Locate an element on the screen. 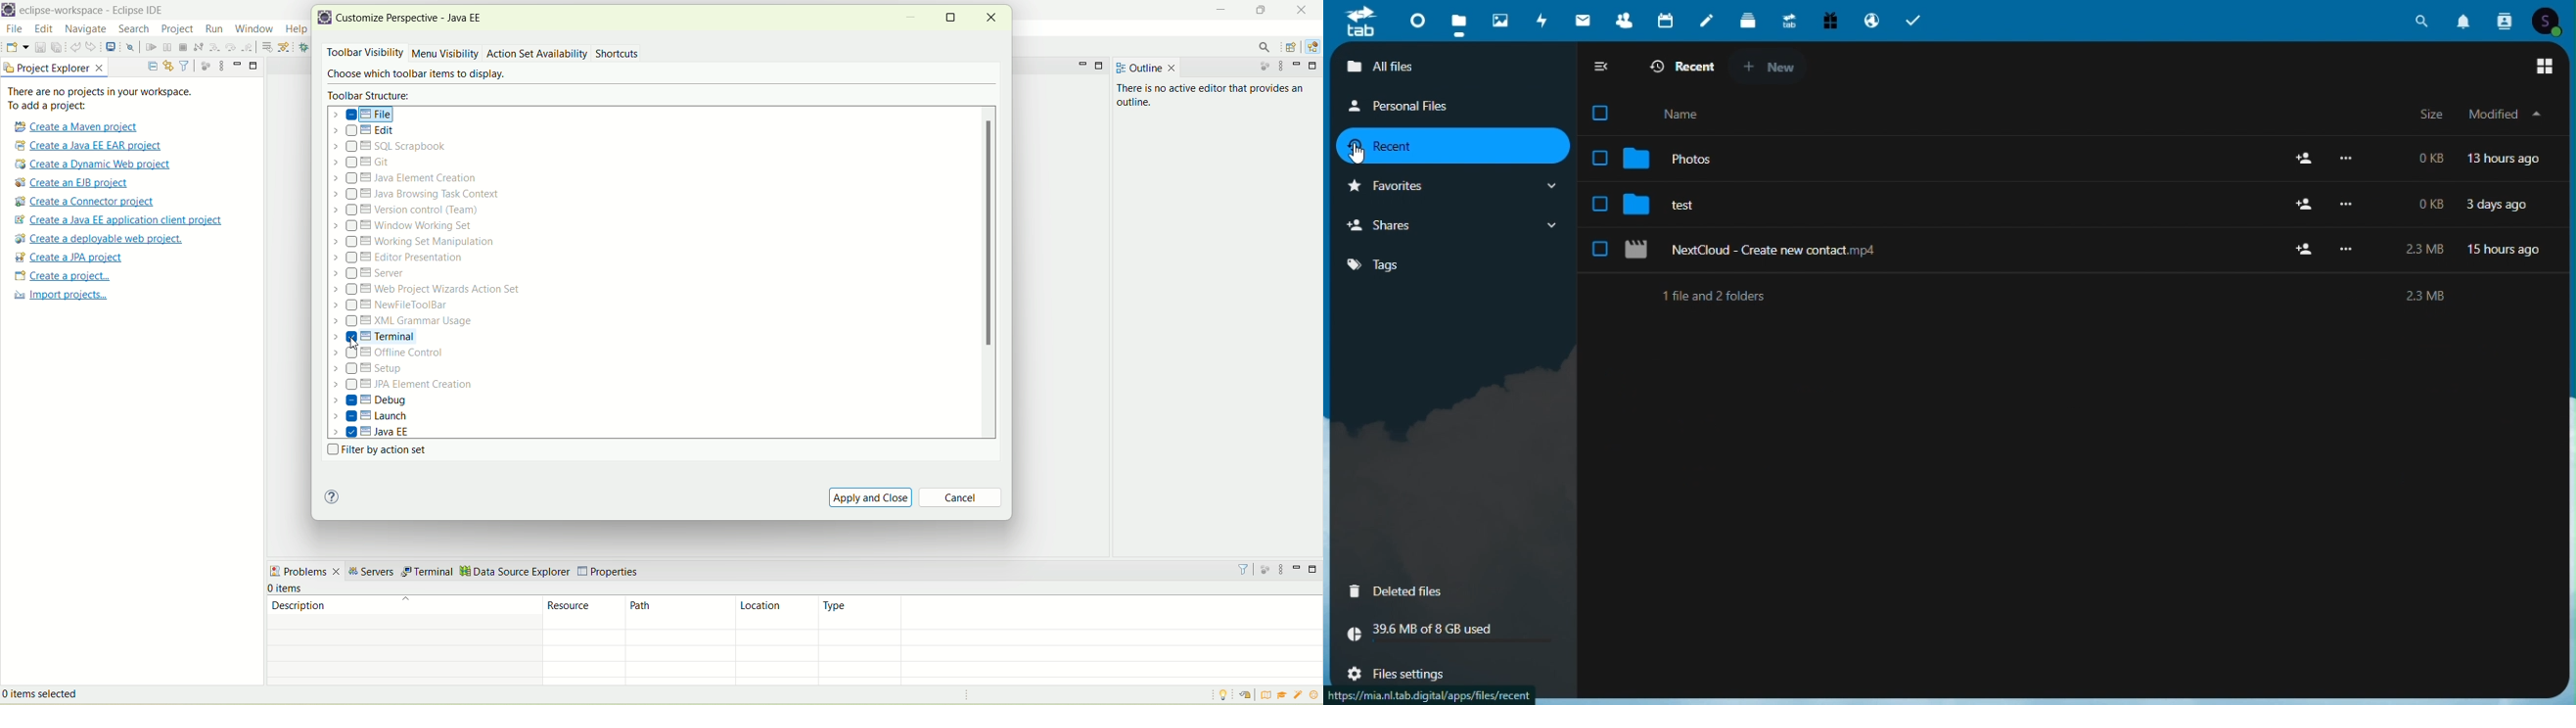  dashboard is located at coordinates (1416, 19).